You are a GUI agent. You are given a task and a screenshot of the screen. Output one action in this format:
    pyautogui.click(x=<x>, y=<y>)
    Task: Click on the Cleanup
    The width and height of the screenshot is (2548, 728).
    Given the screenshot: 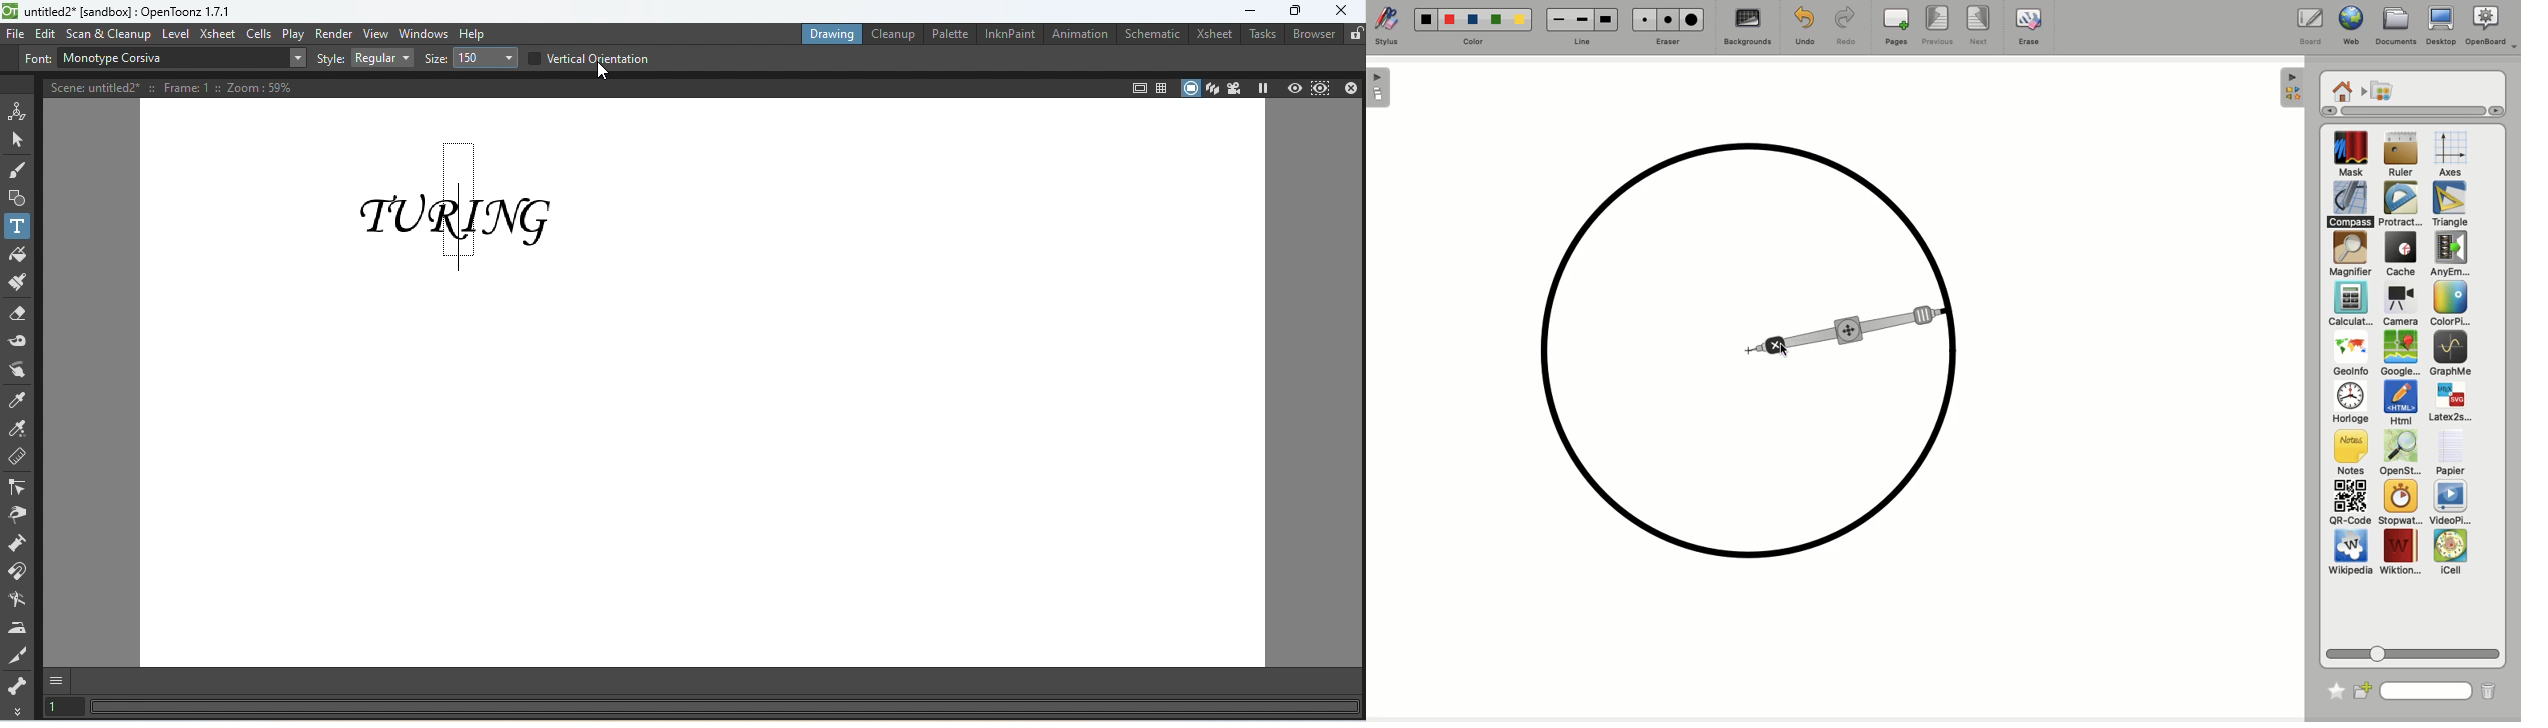 What is the action you would take?
    pyautogui.click(x=891, y=34)
    